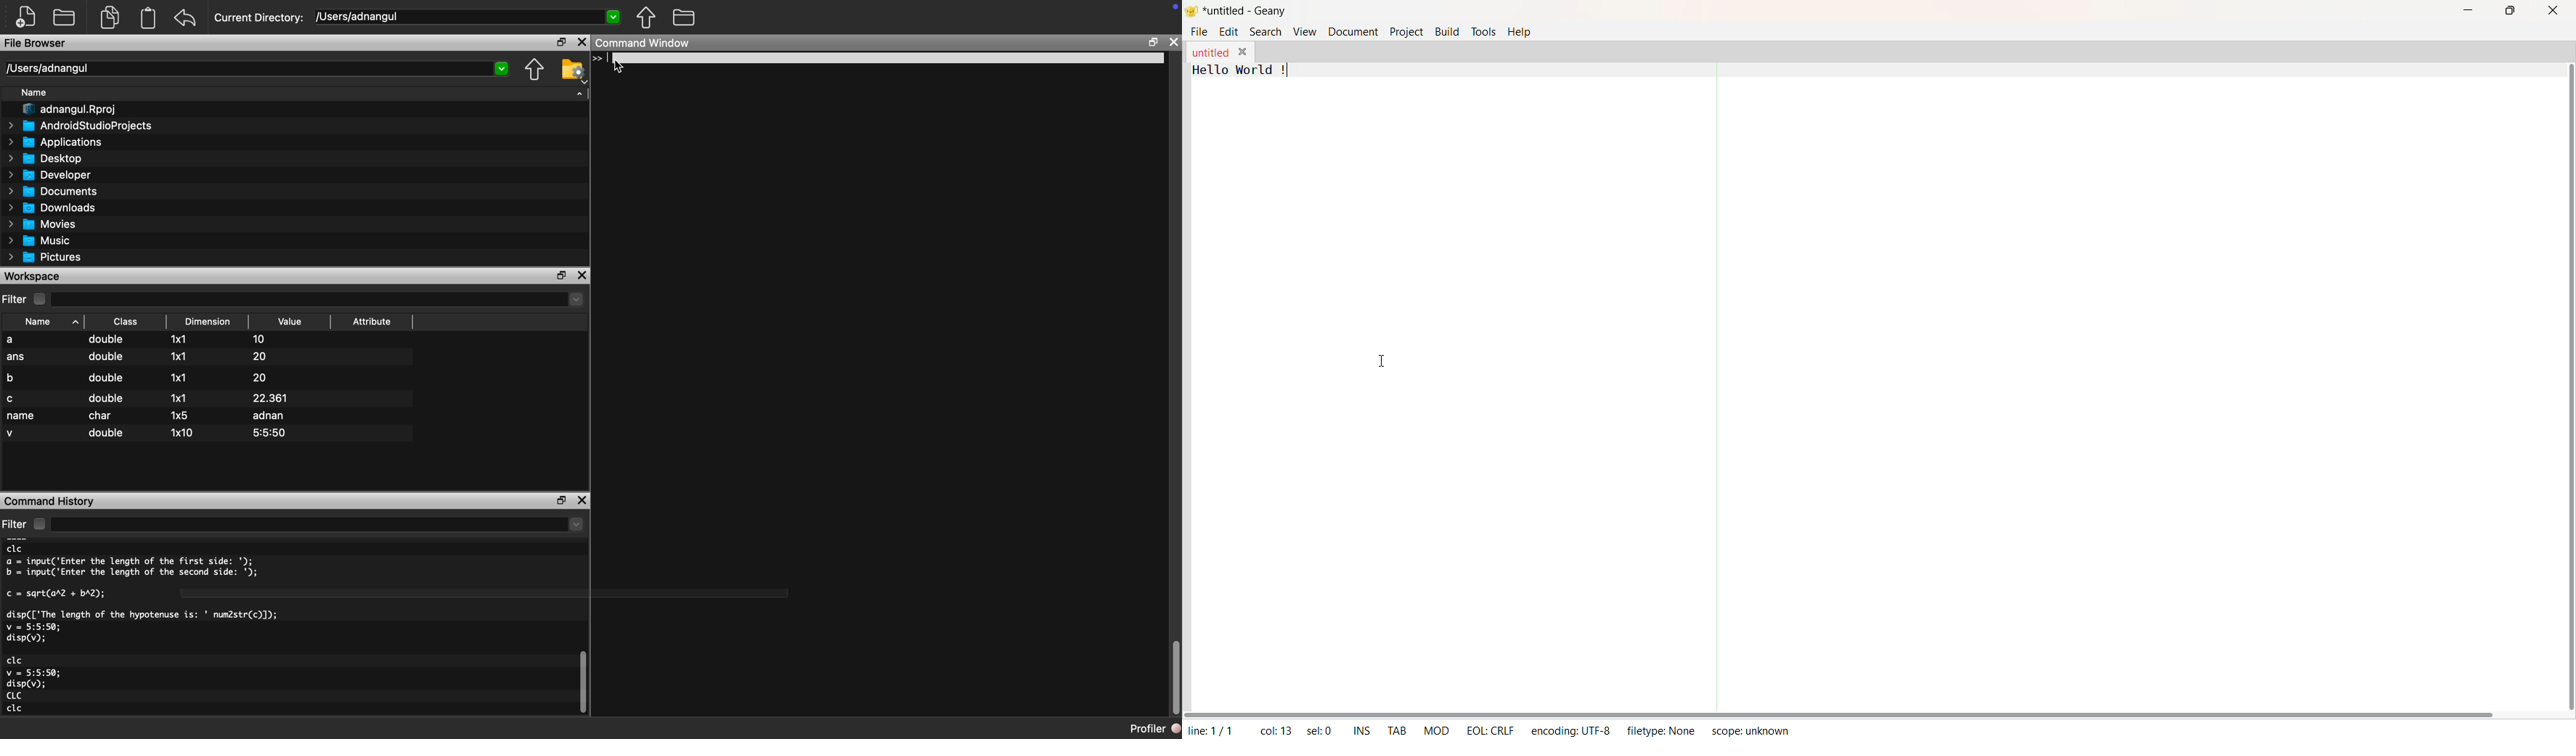  Describe the element at coordinates (208, 320) in the screenshot. I see `Dimension` at that location.